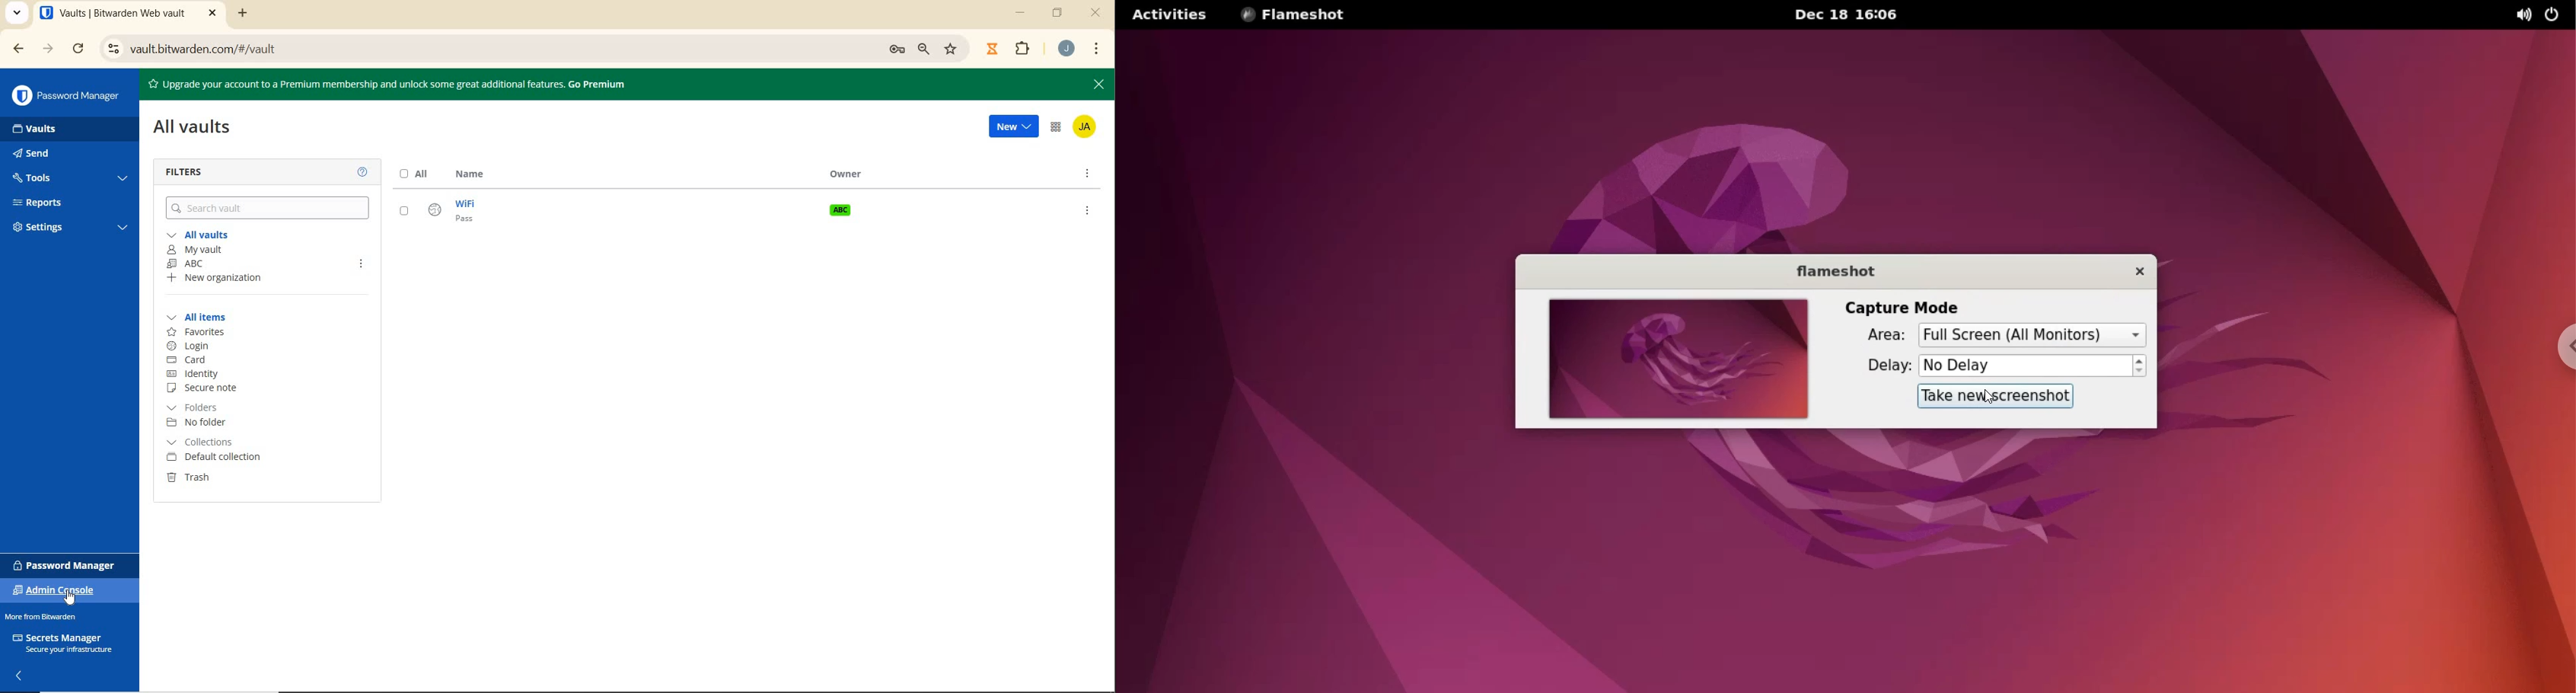  What do you see at coordinates (68, 564) in the screenshot?
I see `PASSWORD MANAGER` at bounding box center [68, 564].